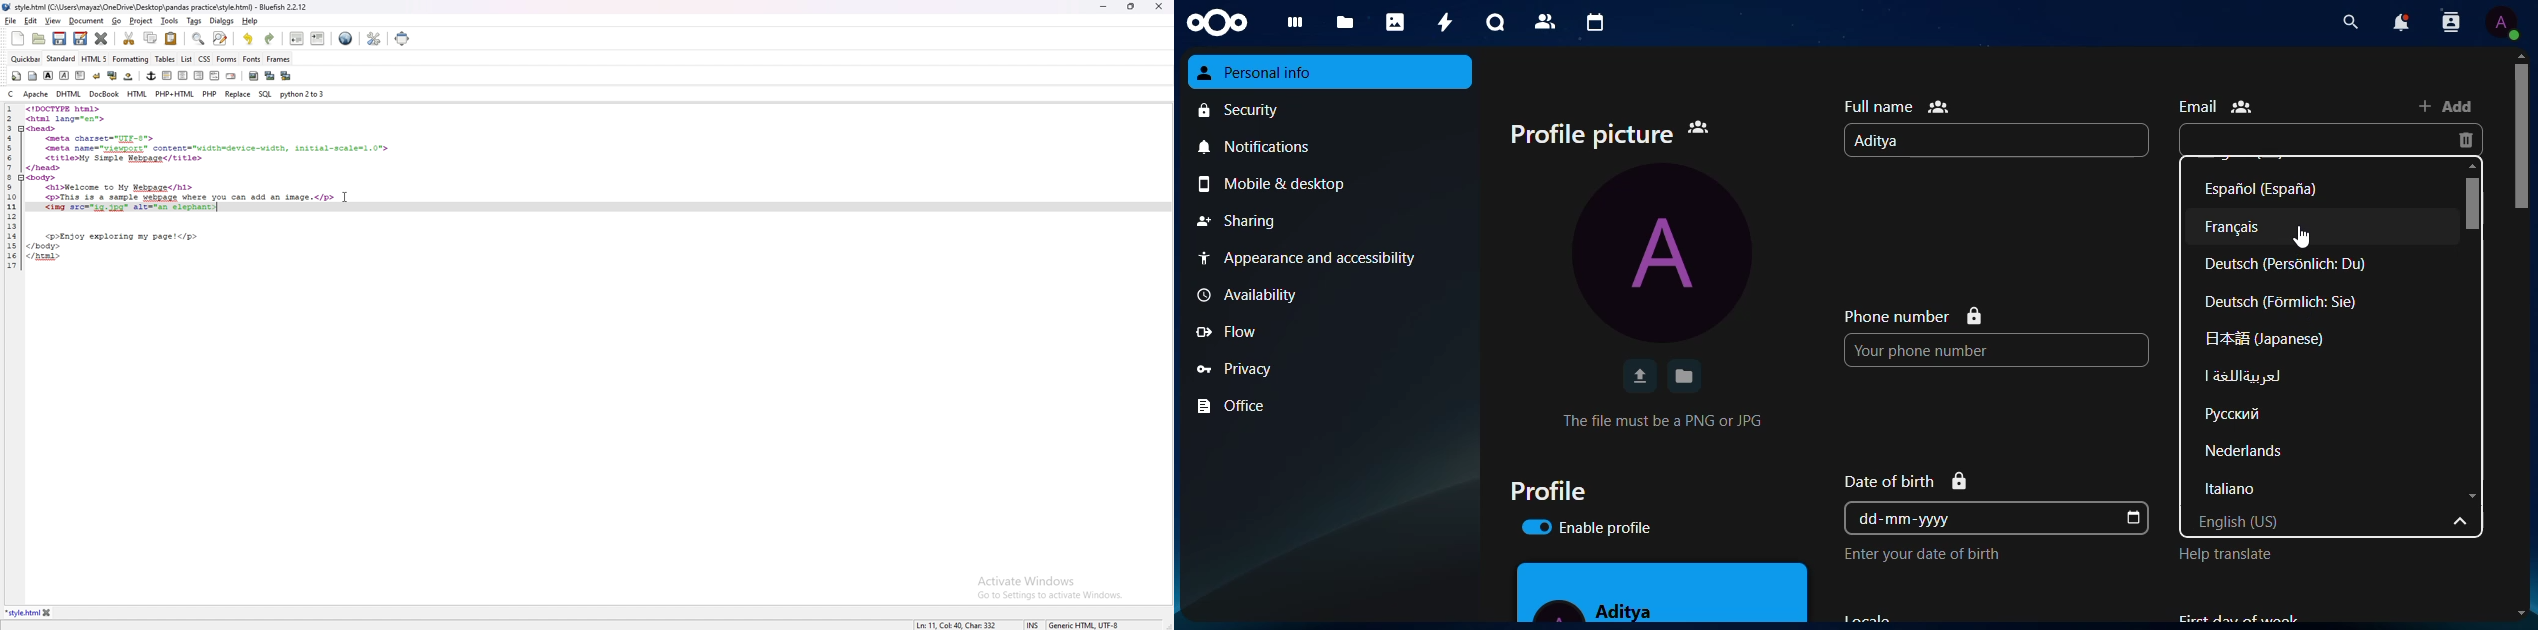  I want to click on enable profile, so click(1599, 529).